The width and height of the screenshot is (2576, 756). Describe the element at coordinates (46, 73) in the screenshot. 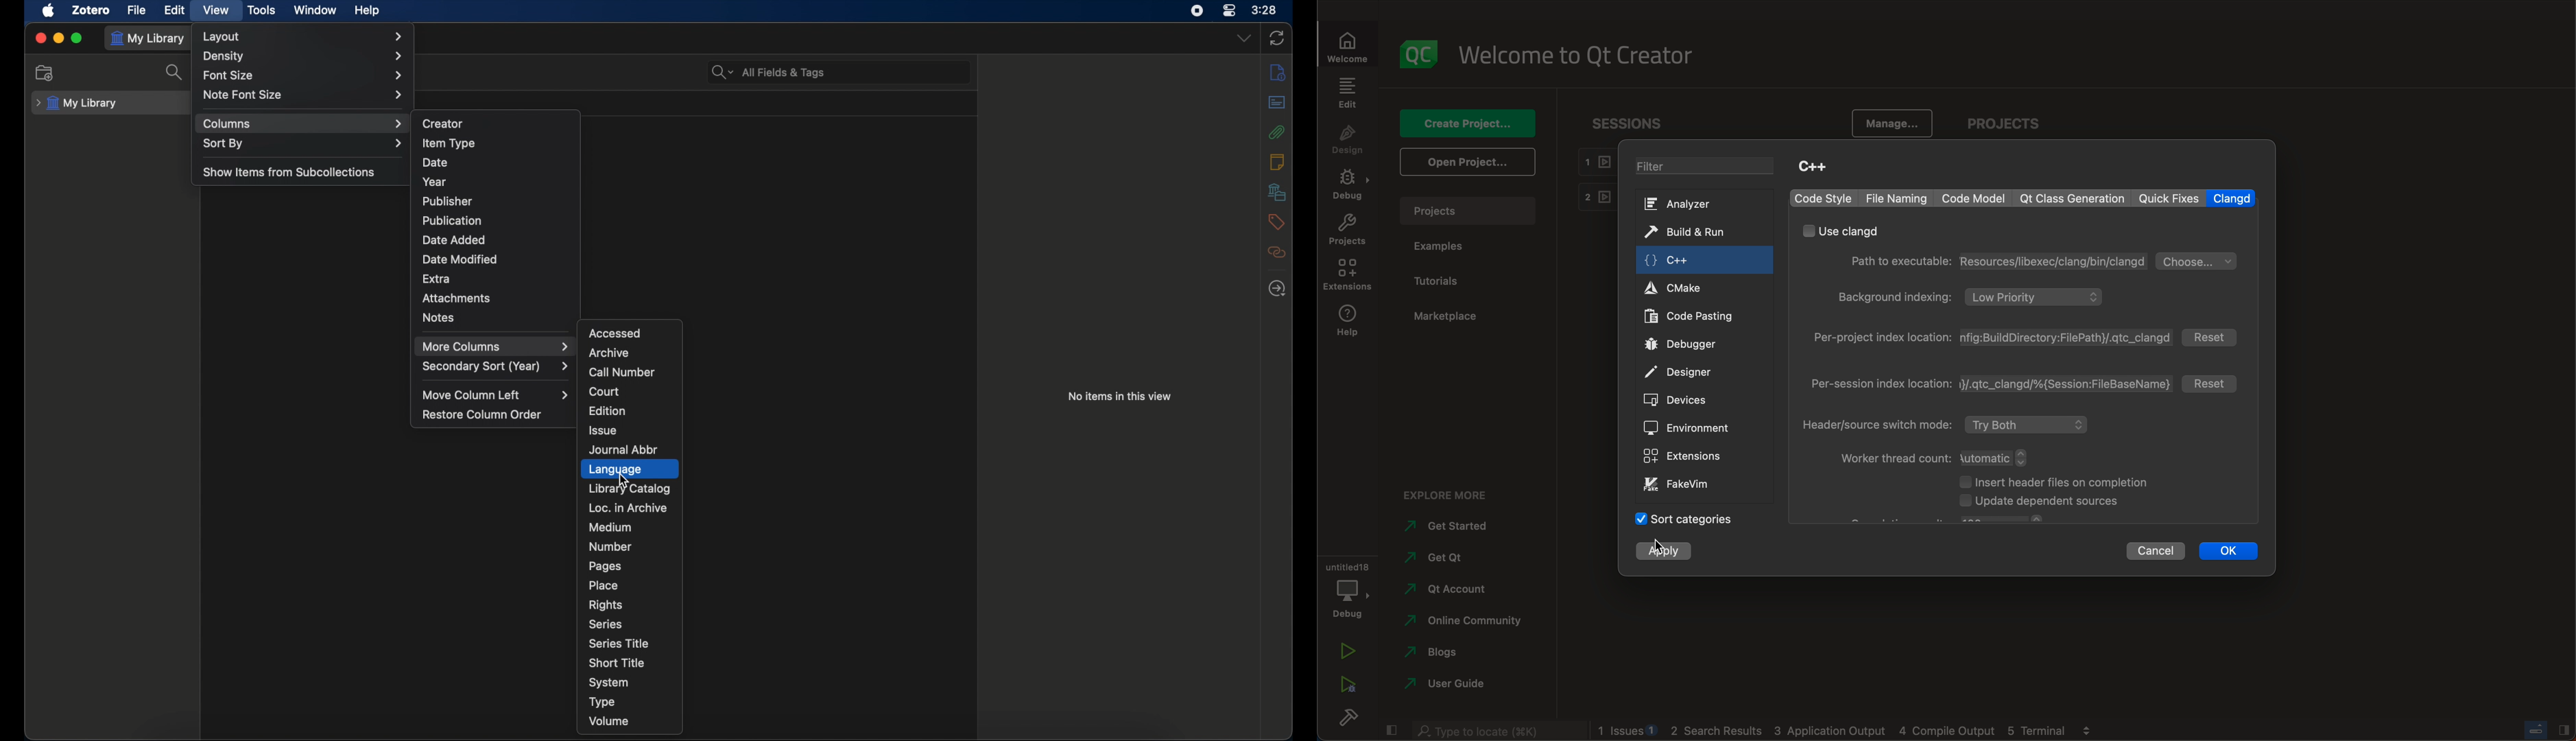

I see `new collection` at that location.